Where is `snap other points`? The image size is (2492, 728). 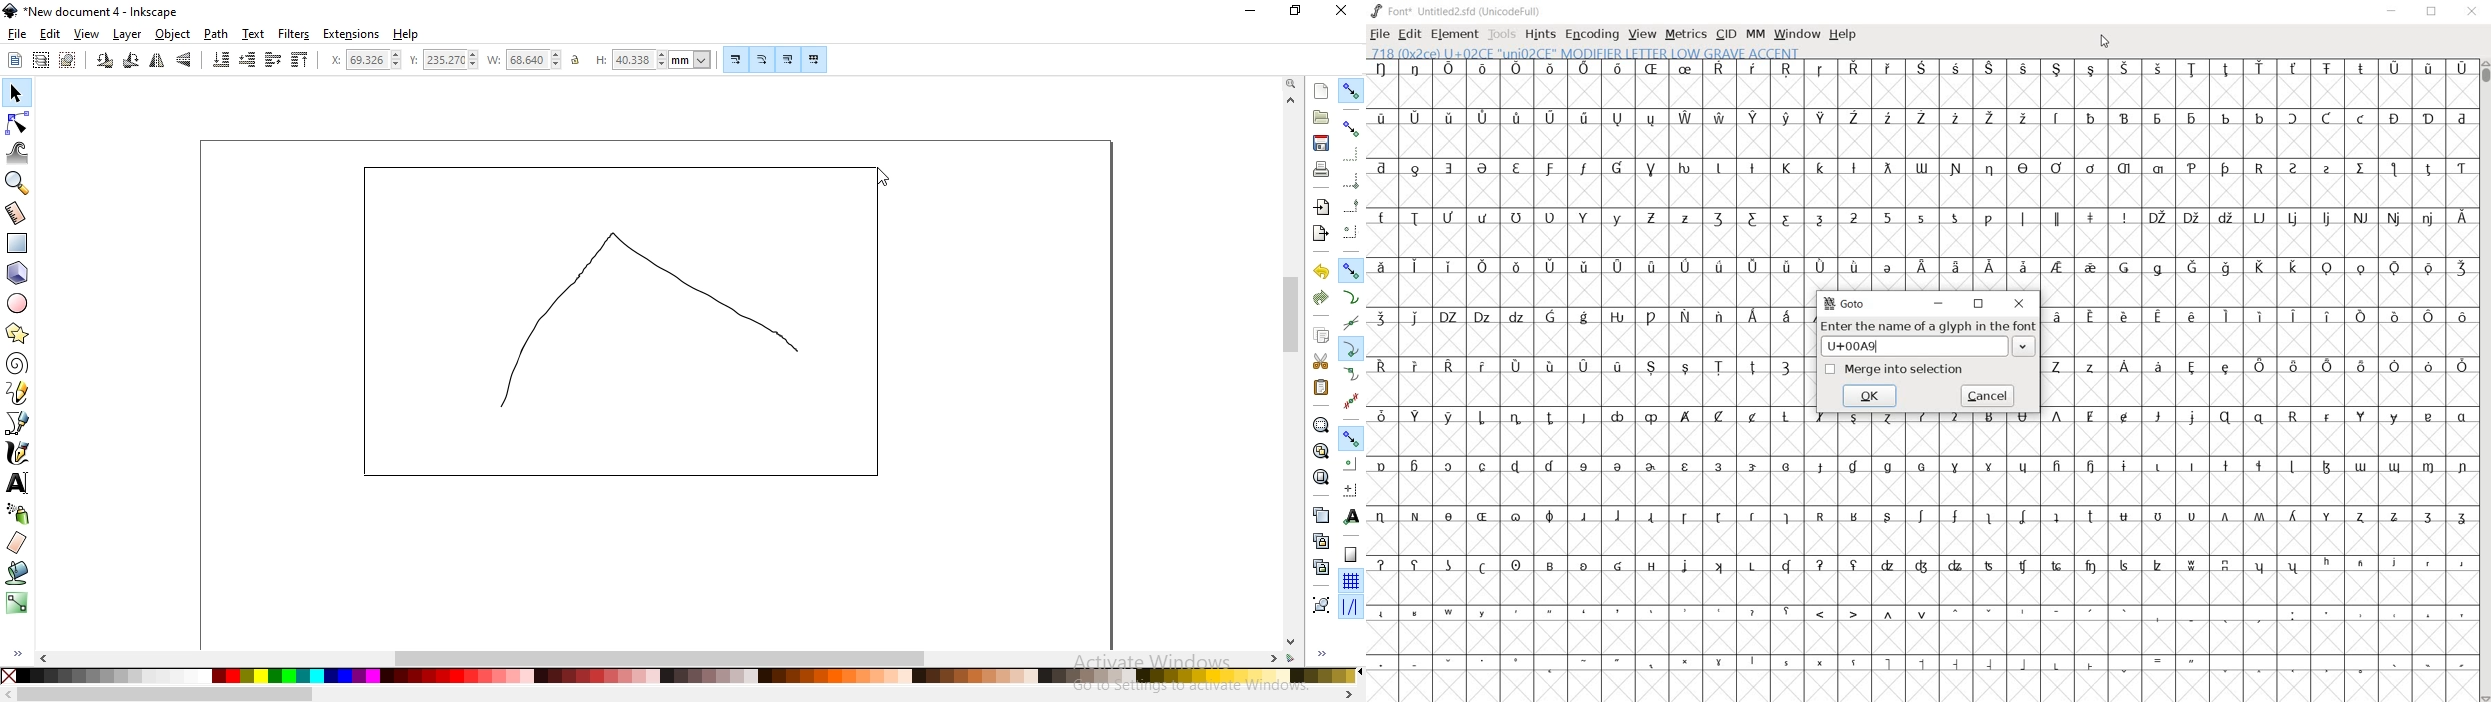
snap other points is located at coordinates (1351, 437).